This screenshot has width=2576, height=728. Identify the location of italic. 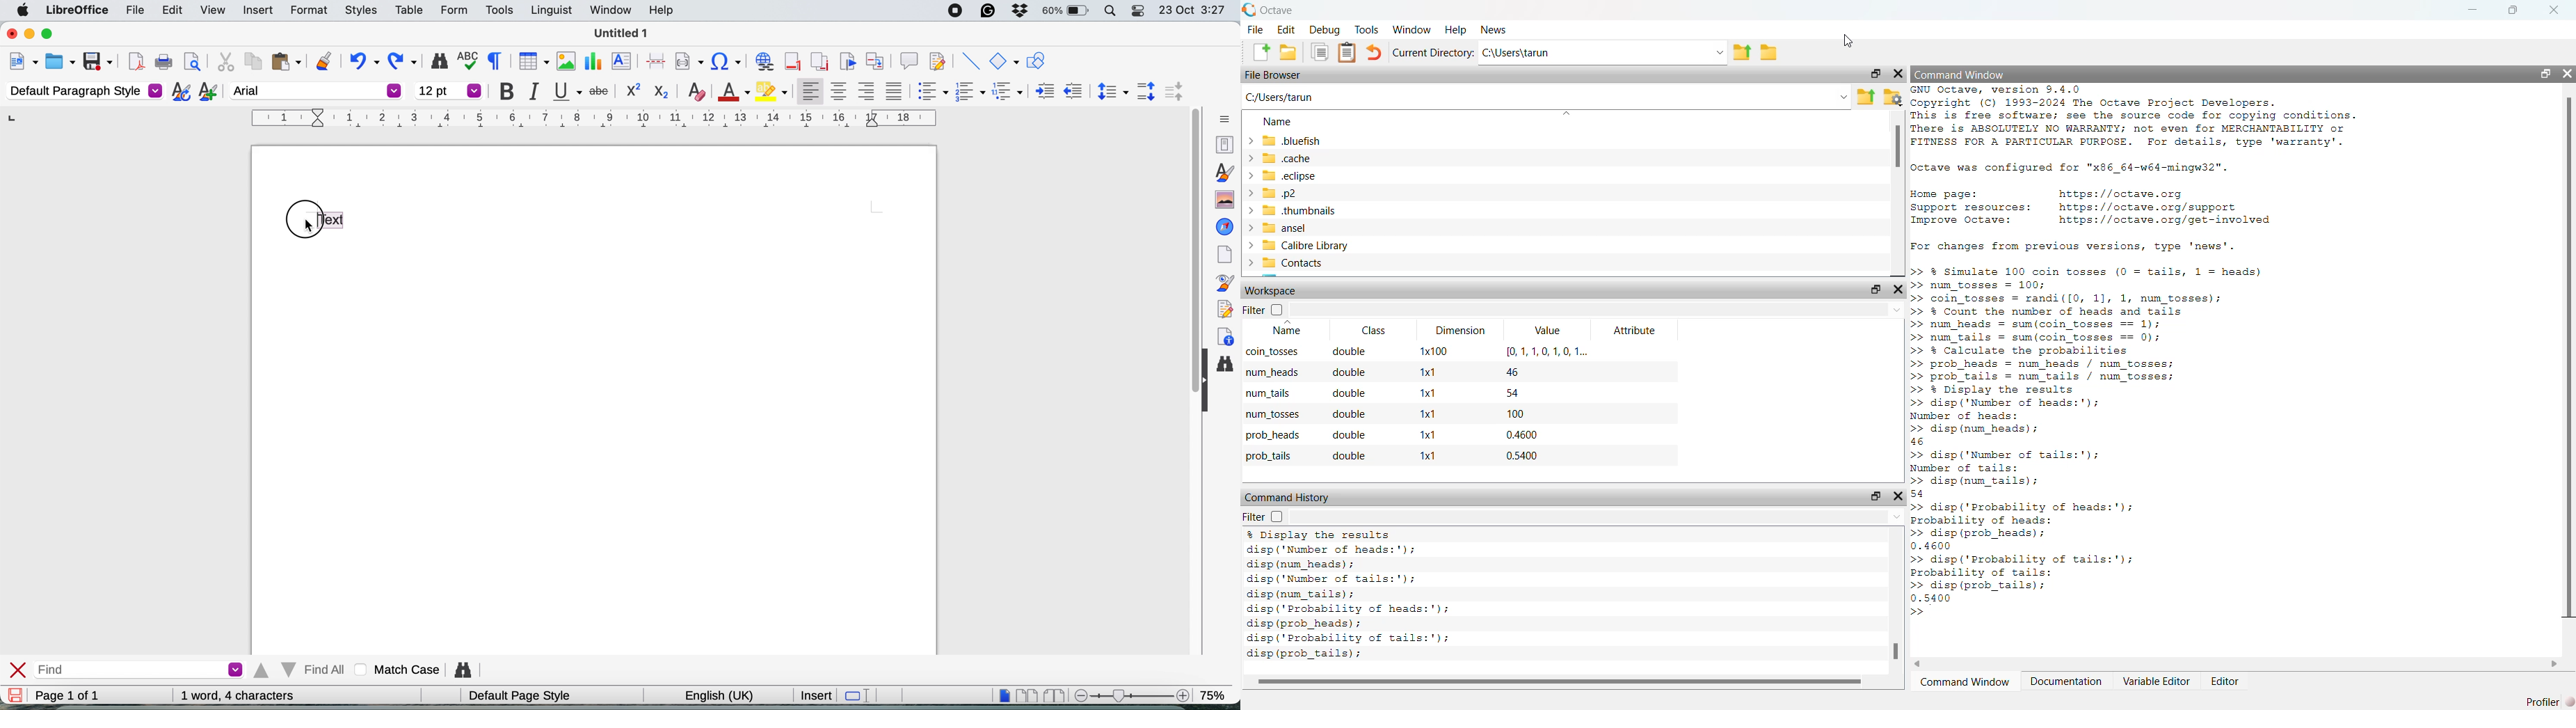
(533, 91).